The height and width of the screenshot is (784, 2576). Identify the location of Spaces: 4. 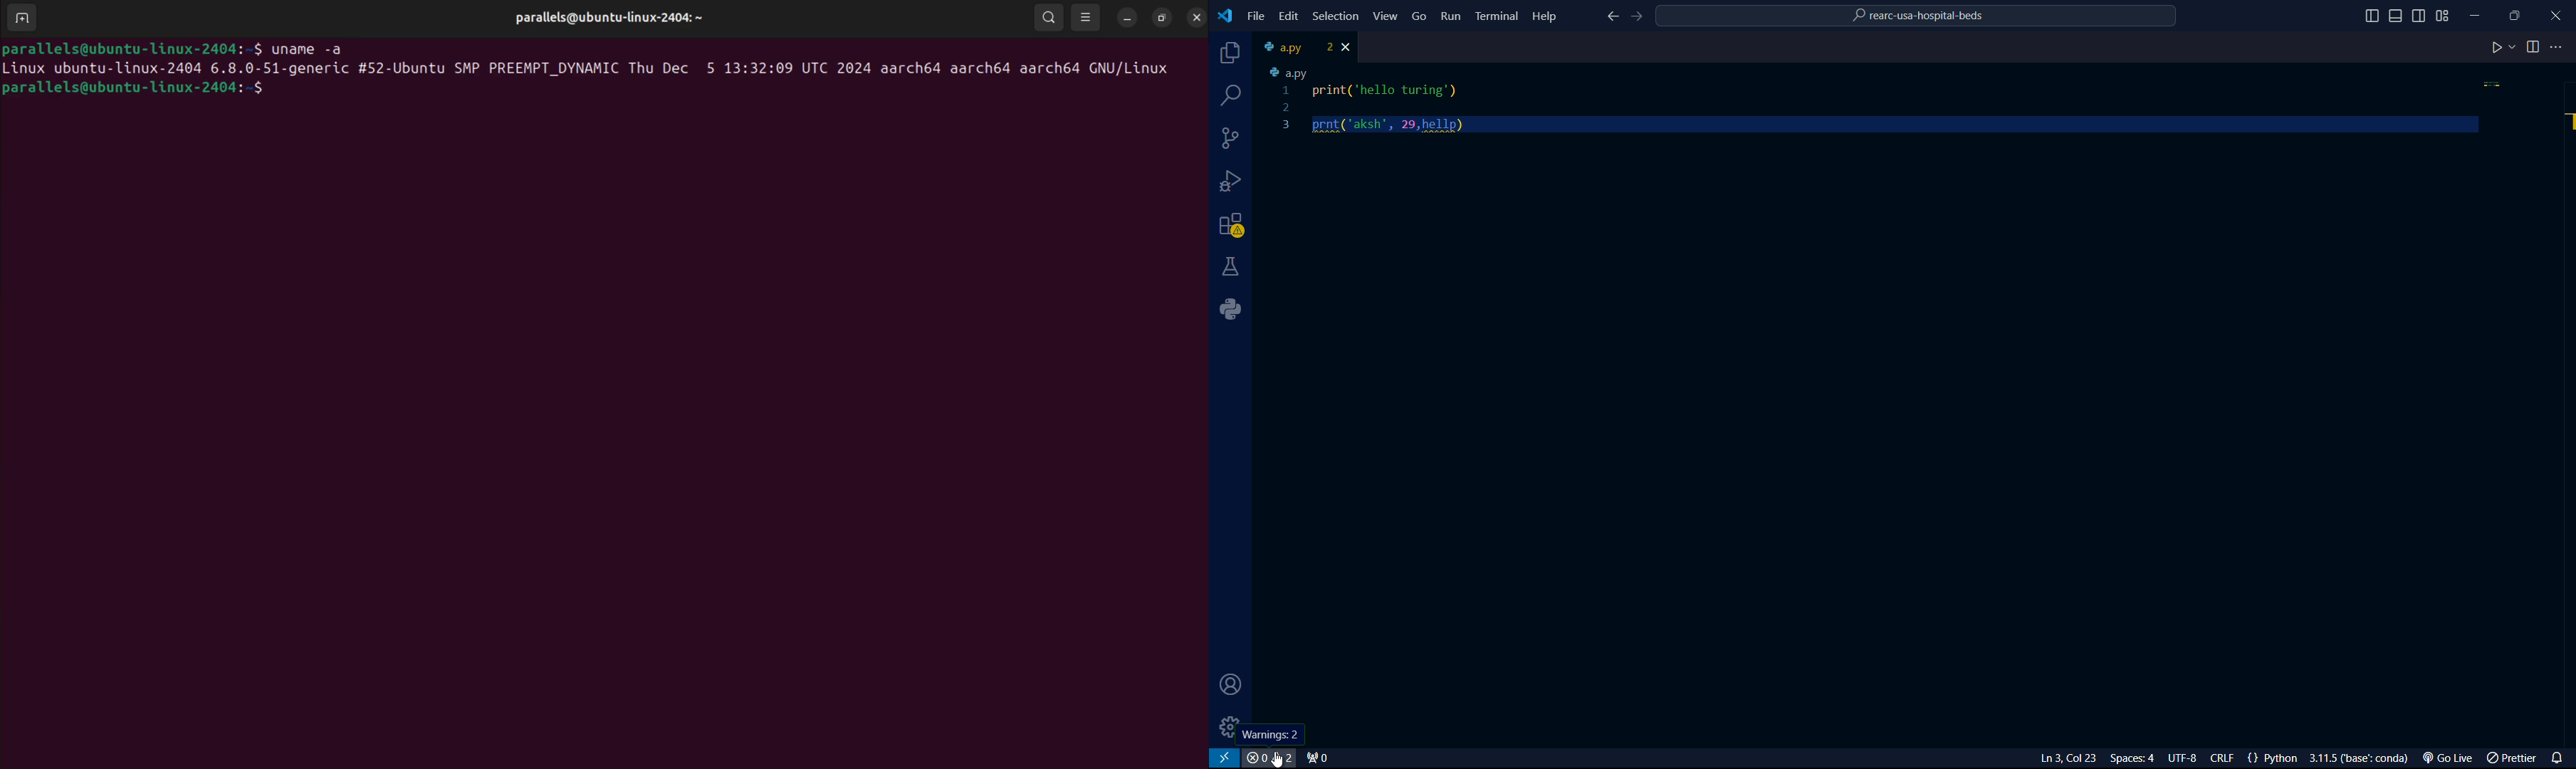
(2135, 758).